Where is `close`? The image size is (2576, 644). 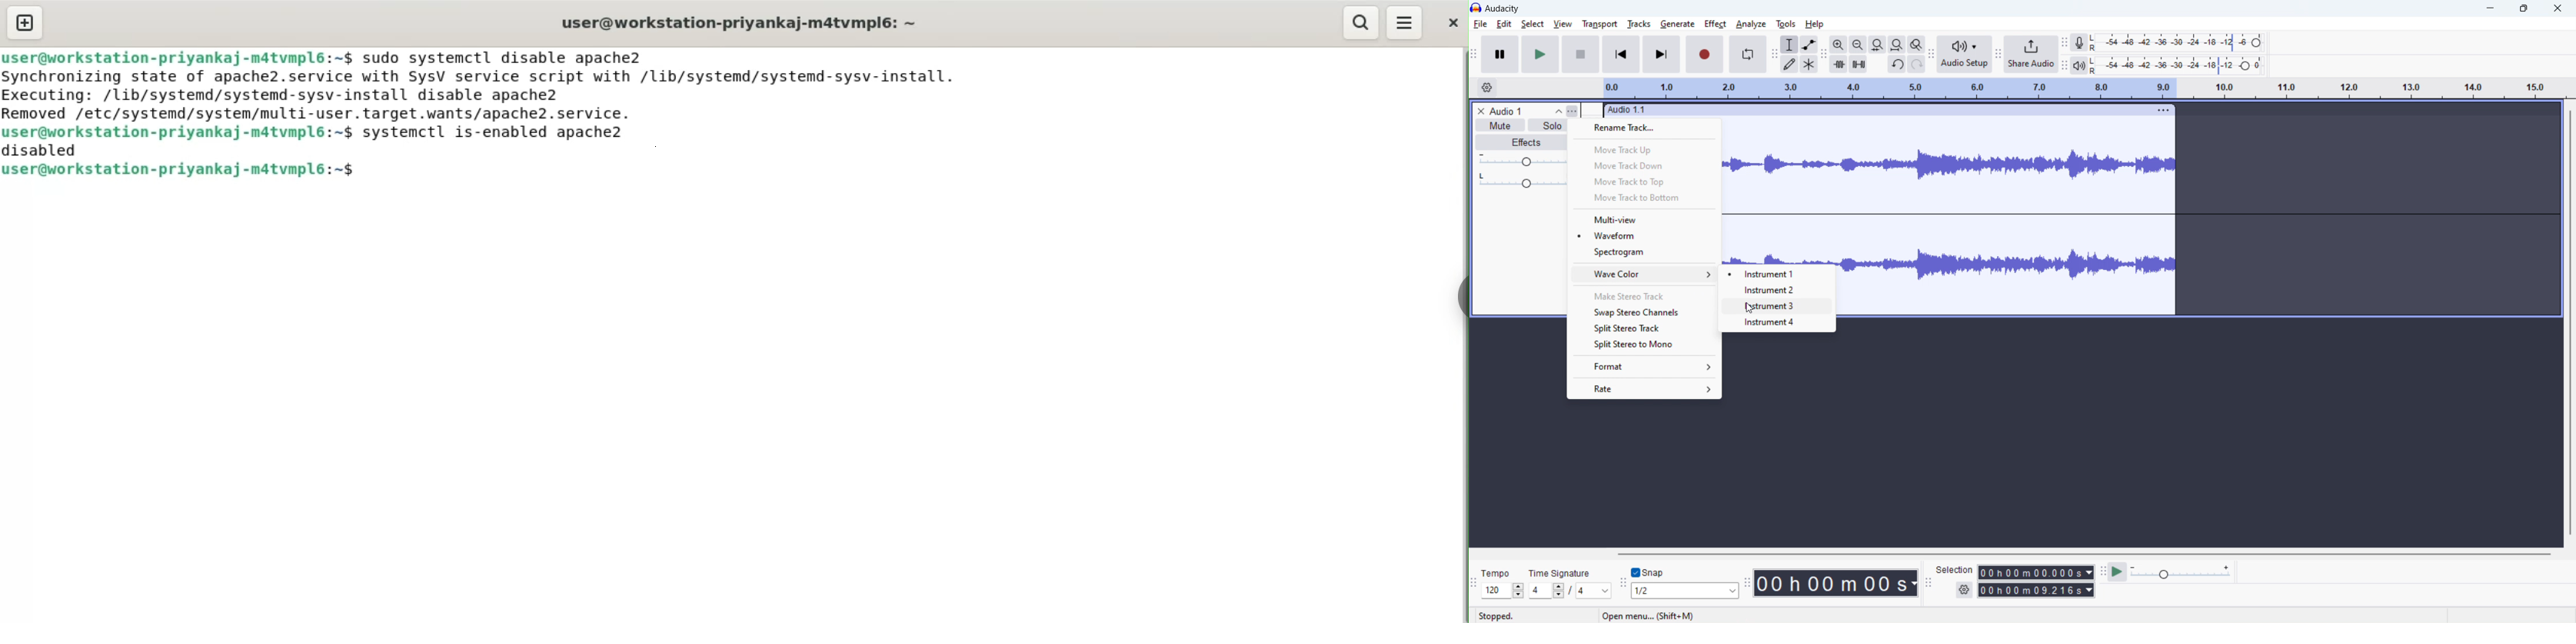
close is located at coordinates (2558, 9).